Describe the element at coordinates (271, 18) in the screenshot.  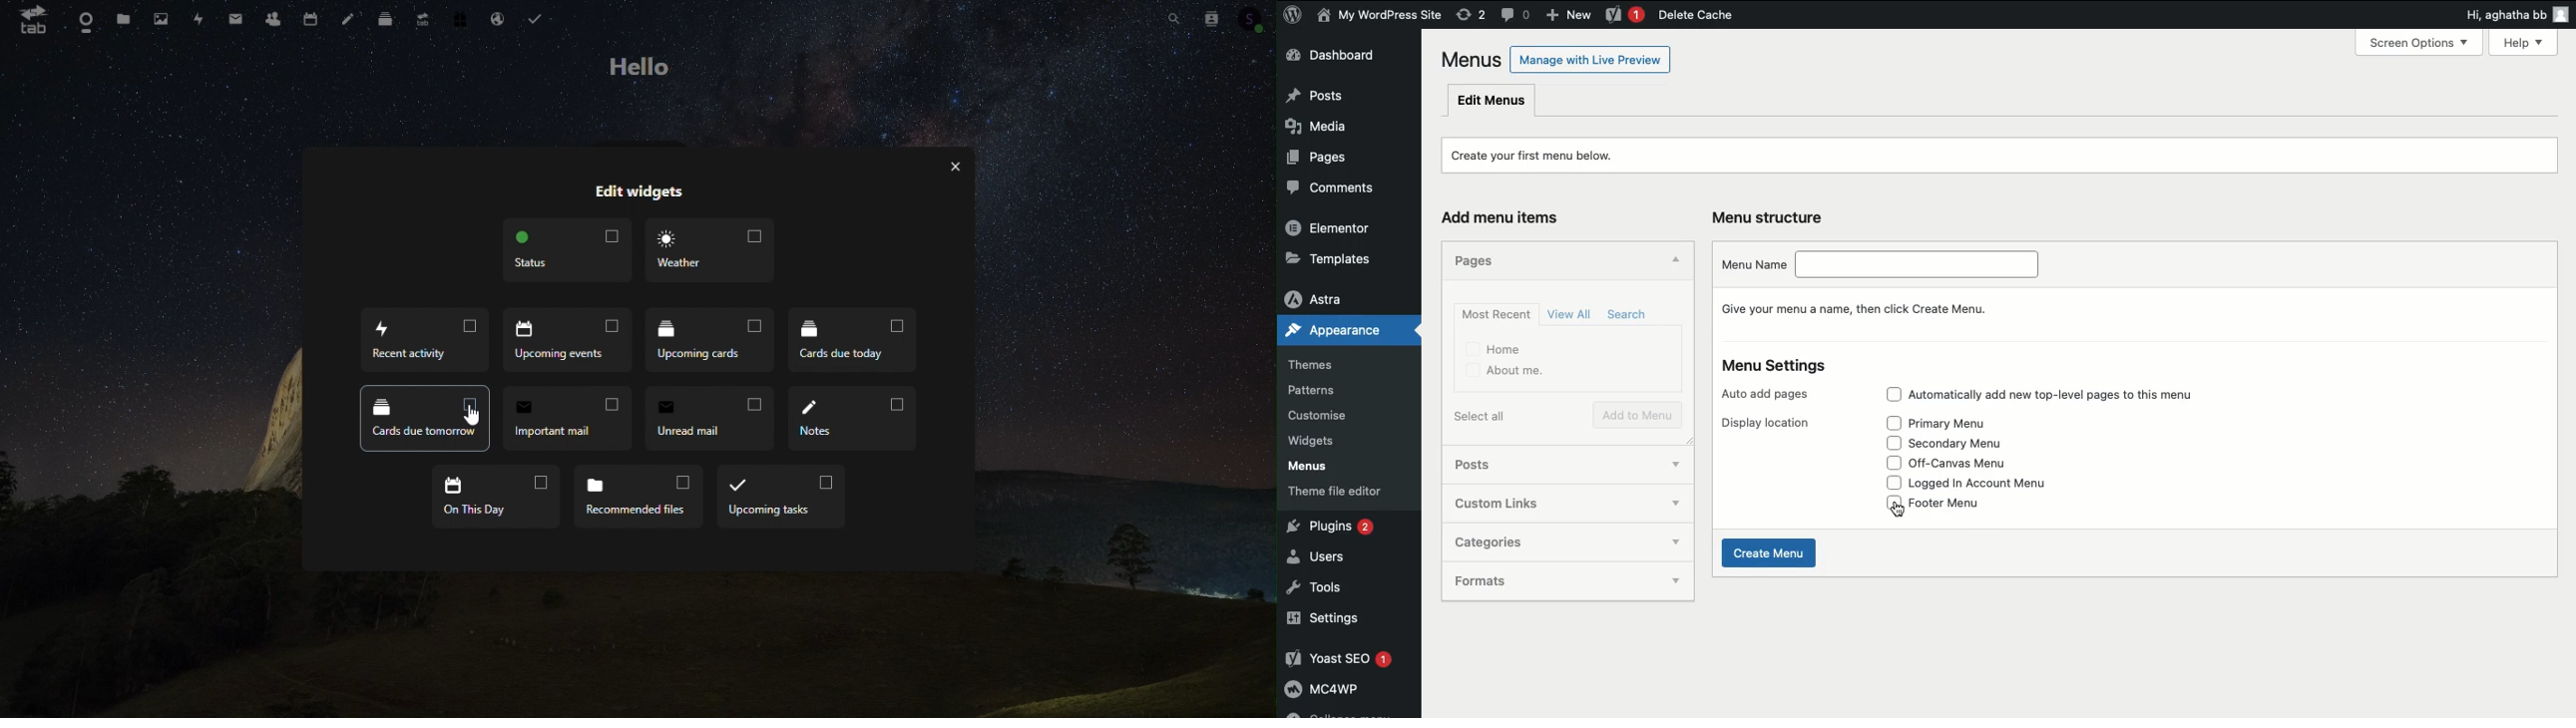
I see `Contacts` at that location.